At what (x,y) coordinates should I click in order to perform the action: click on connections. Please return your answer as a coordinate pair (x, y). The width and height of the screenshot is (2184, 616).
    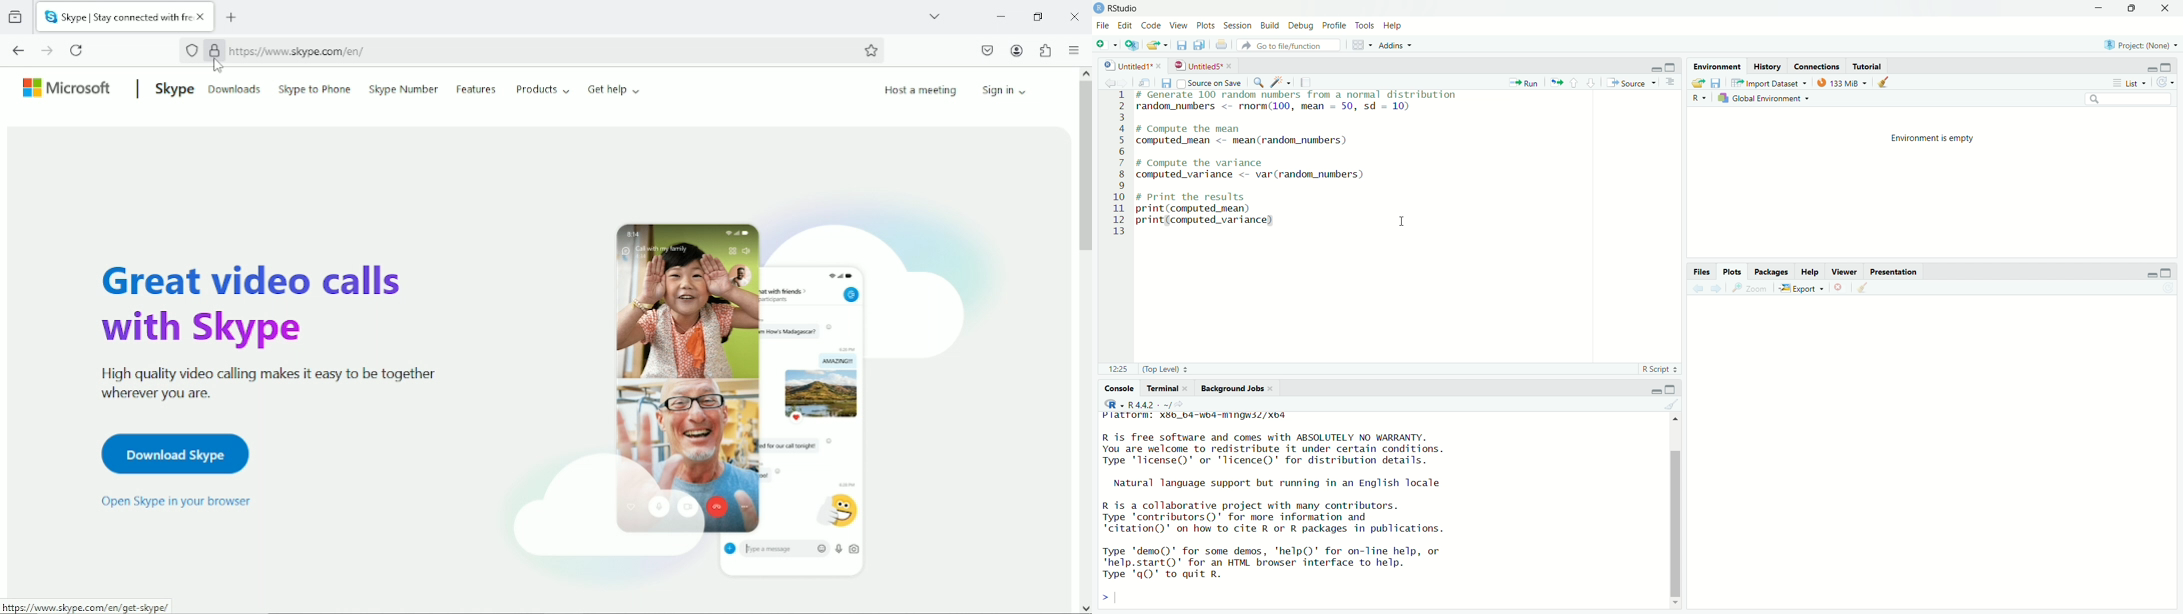
    Looking at the image, I should click on (1817, 67).